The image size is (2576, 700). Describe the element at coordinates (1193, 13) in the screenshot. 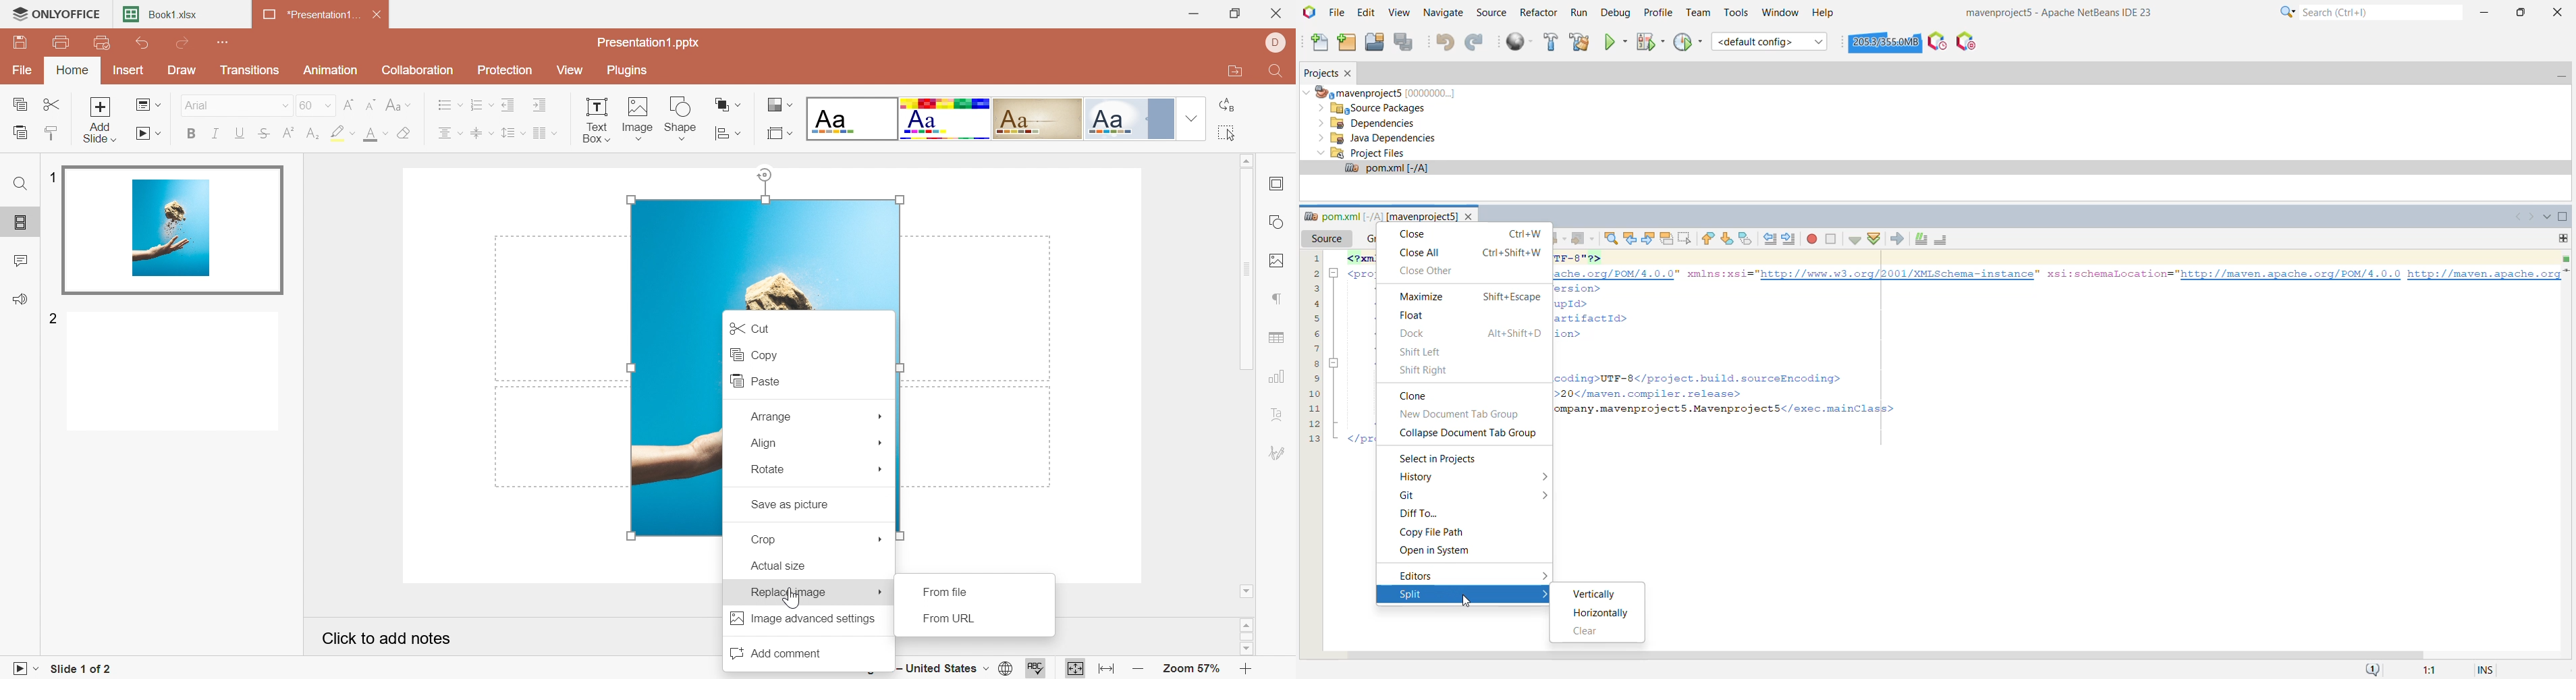

I see `Minimize` at that location.